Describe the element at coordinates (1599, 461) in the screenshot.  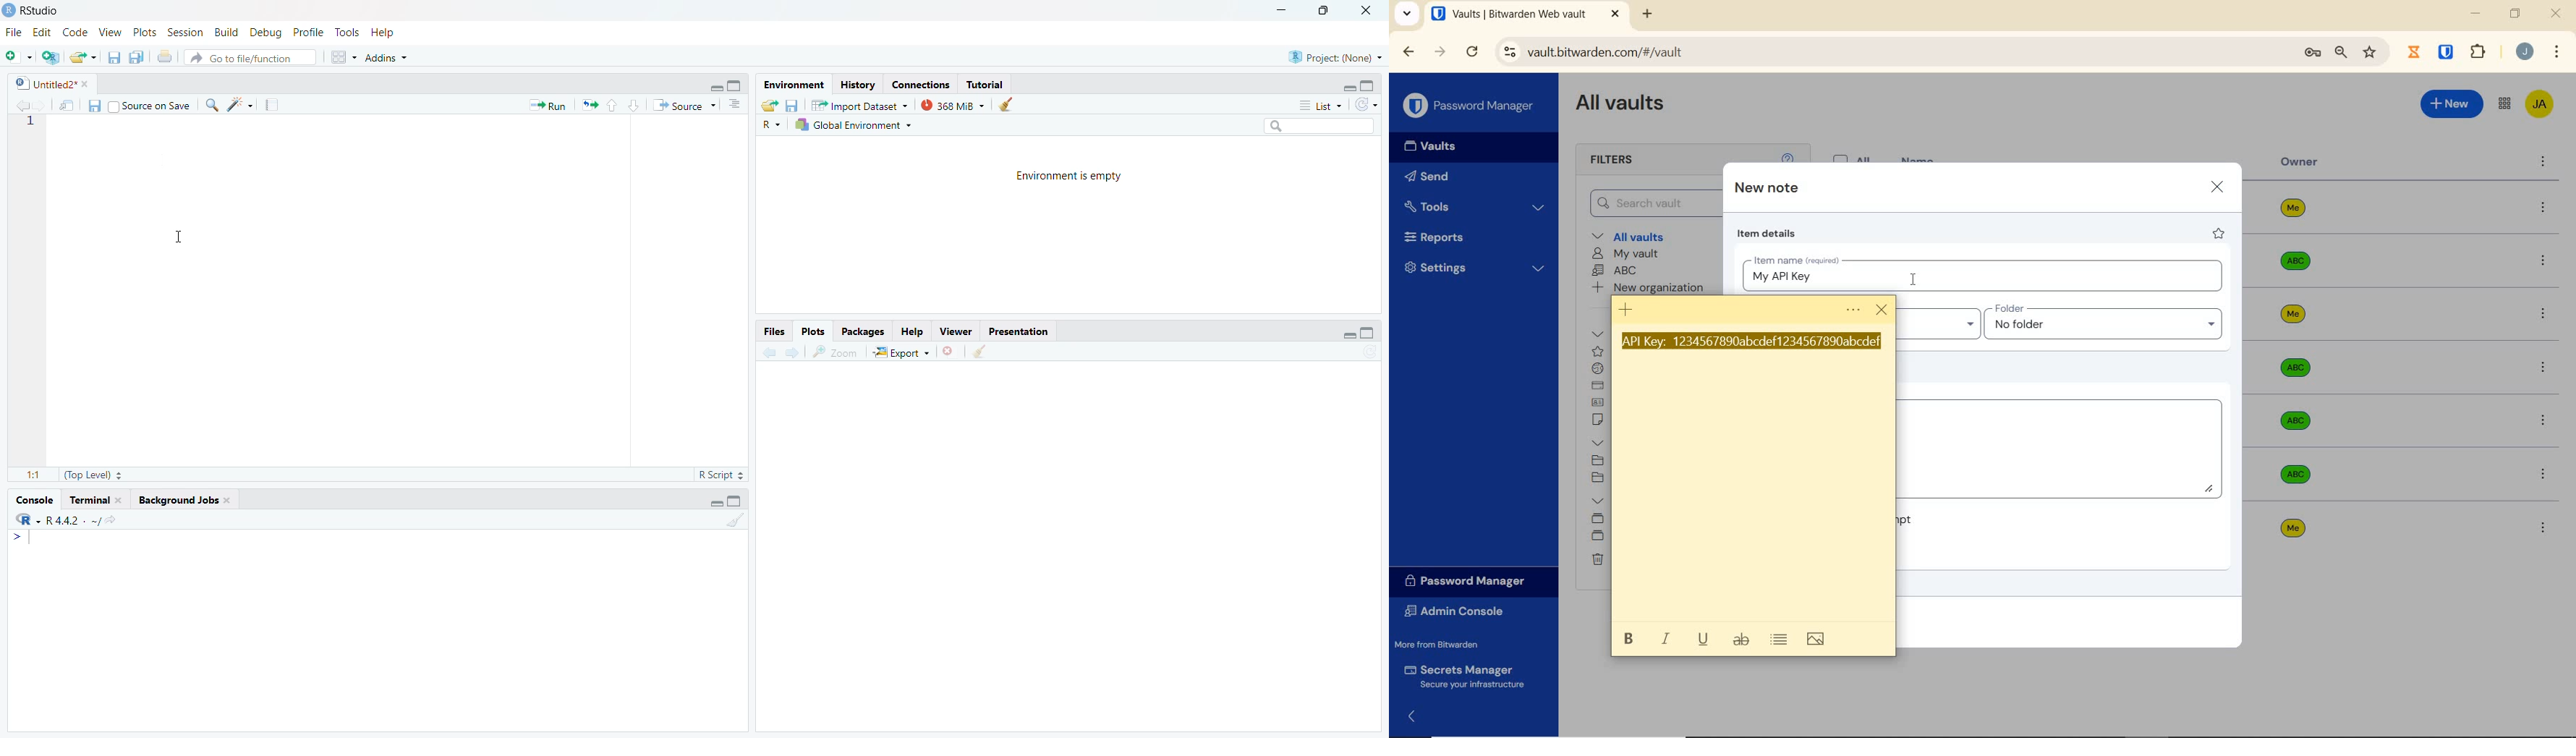
I see `SOCIAL MEDIA` at that location.